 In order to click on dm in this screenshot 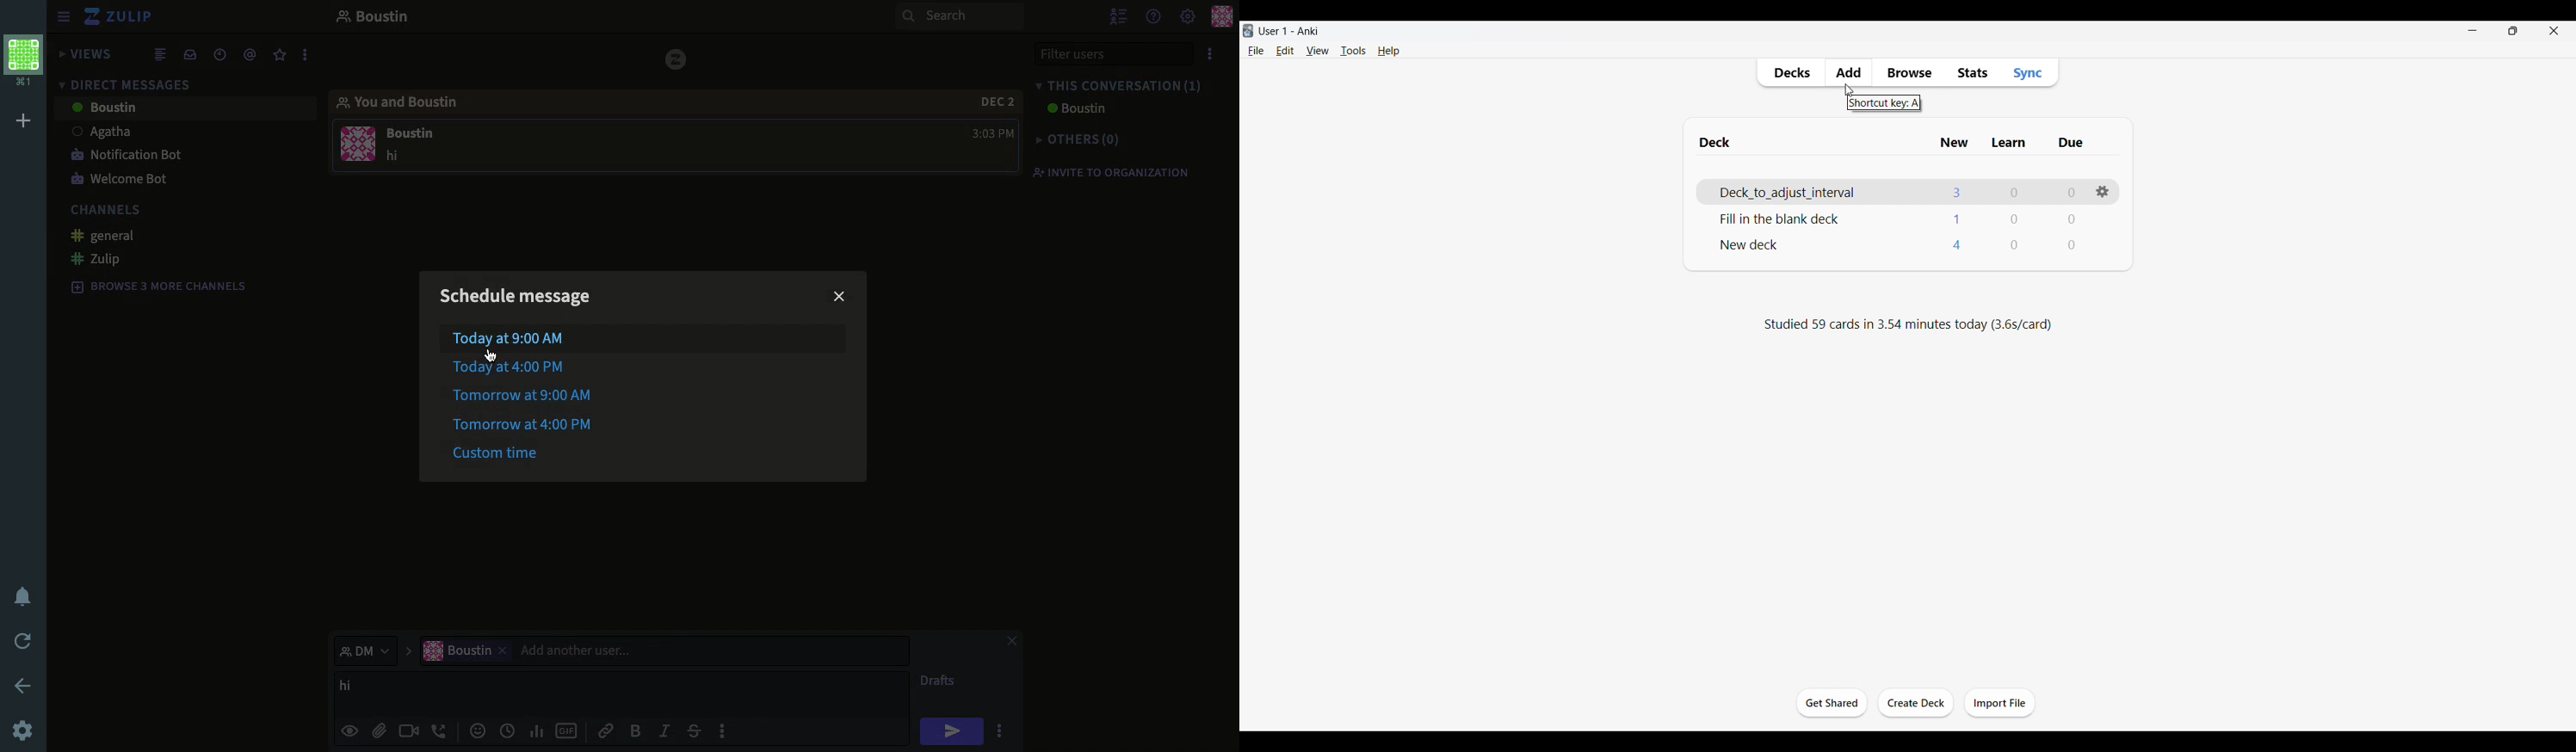, I will do `click(372, 650)`.